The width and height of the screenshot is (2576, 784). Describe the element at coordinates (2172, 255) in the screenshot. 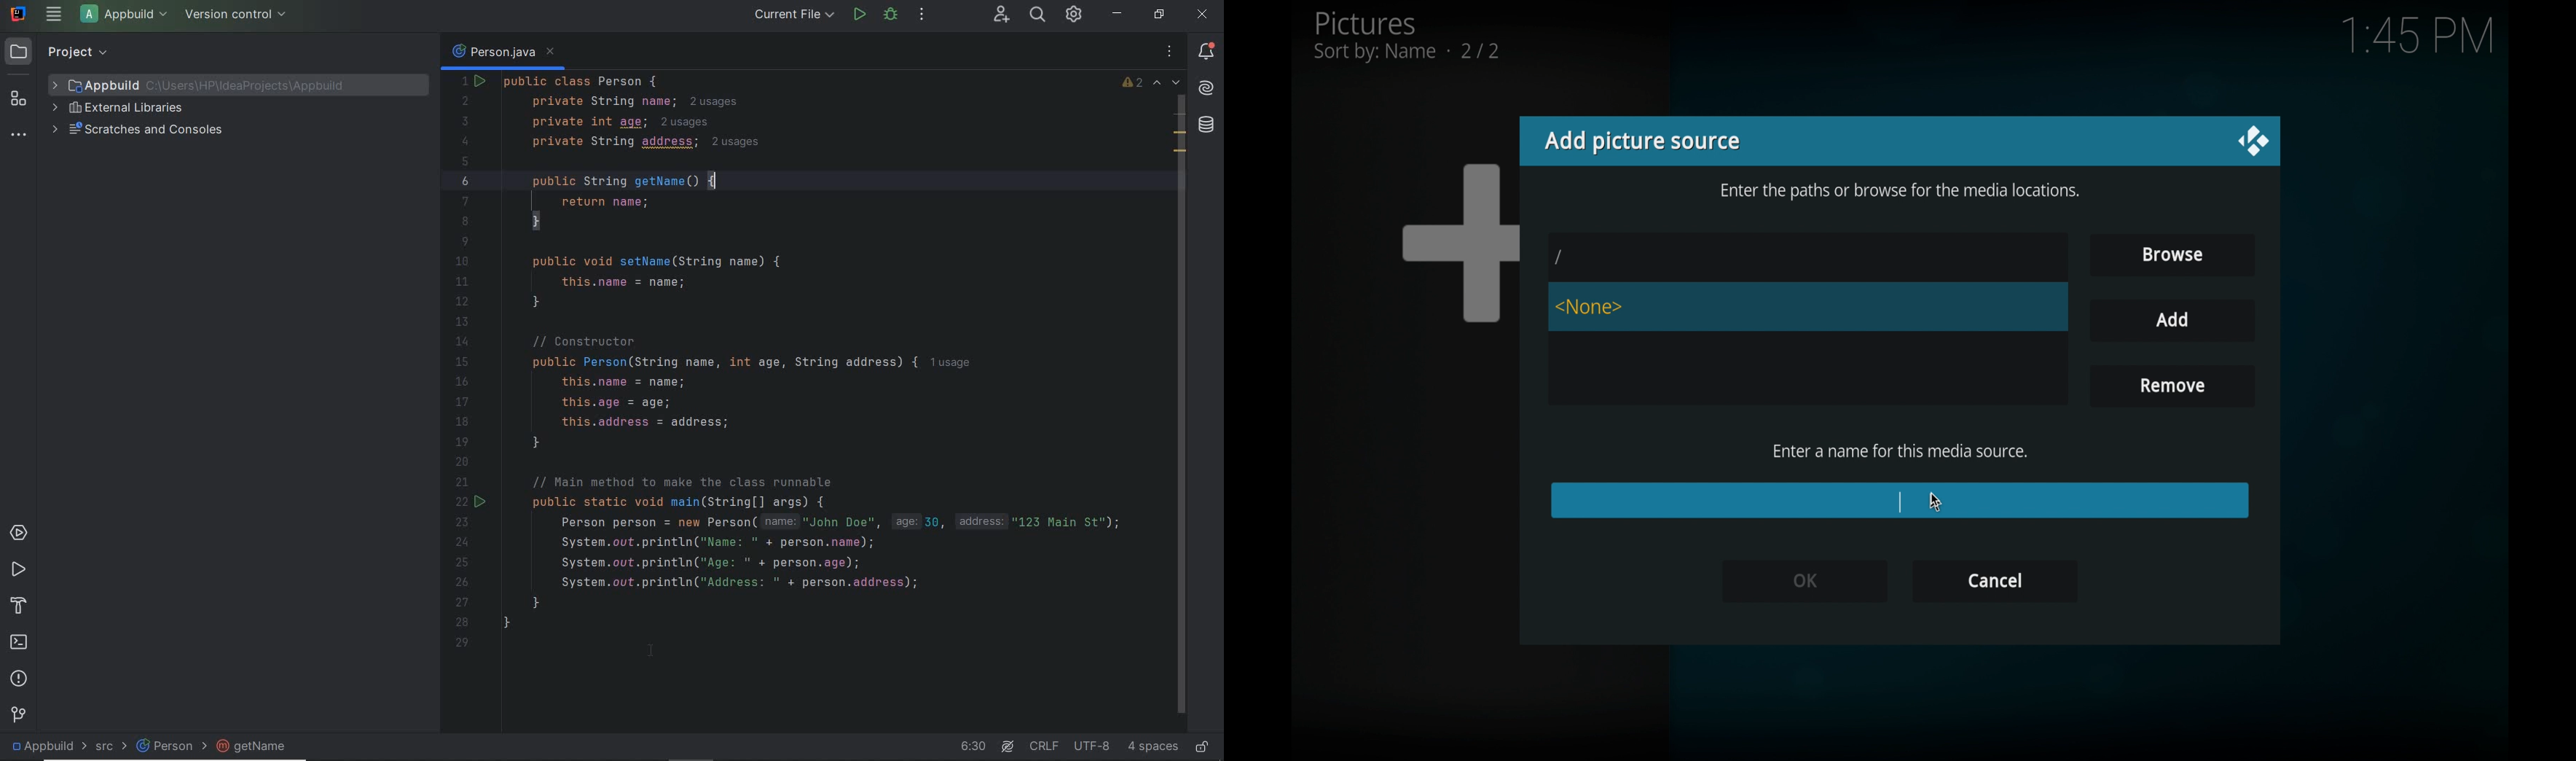

I see `browse` at that location.